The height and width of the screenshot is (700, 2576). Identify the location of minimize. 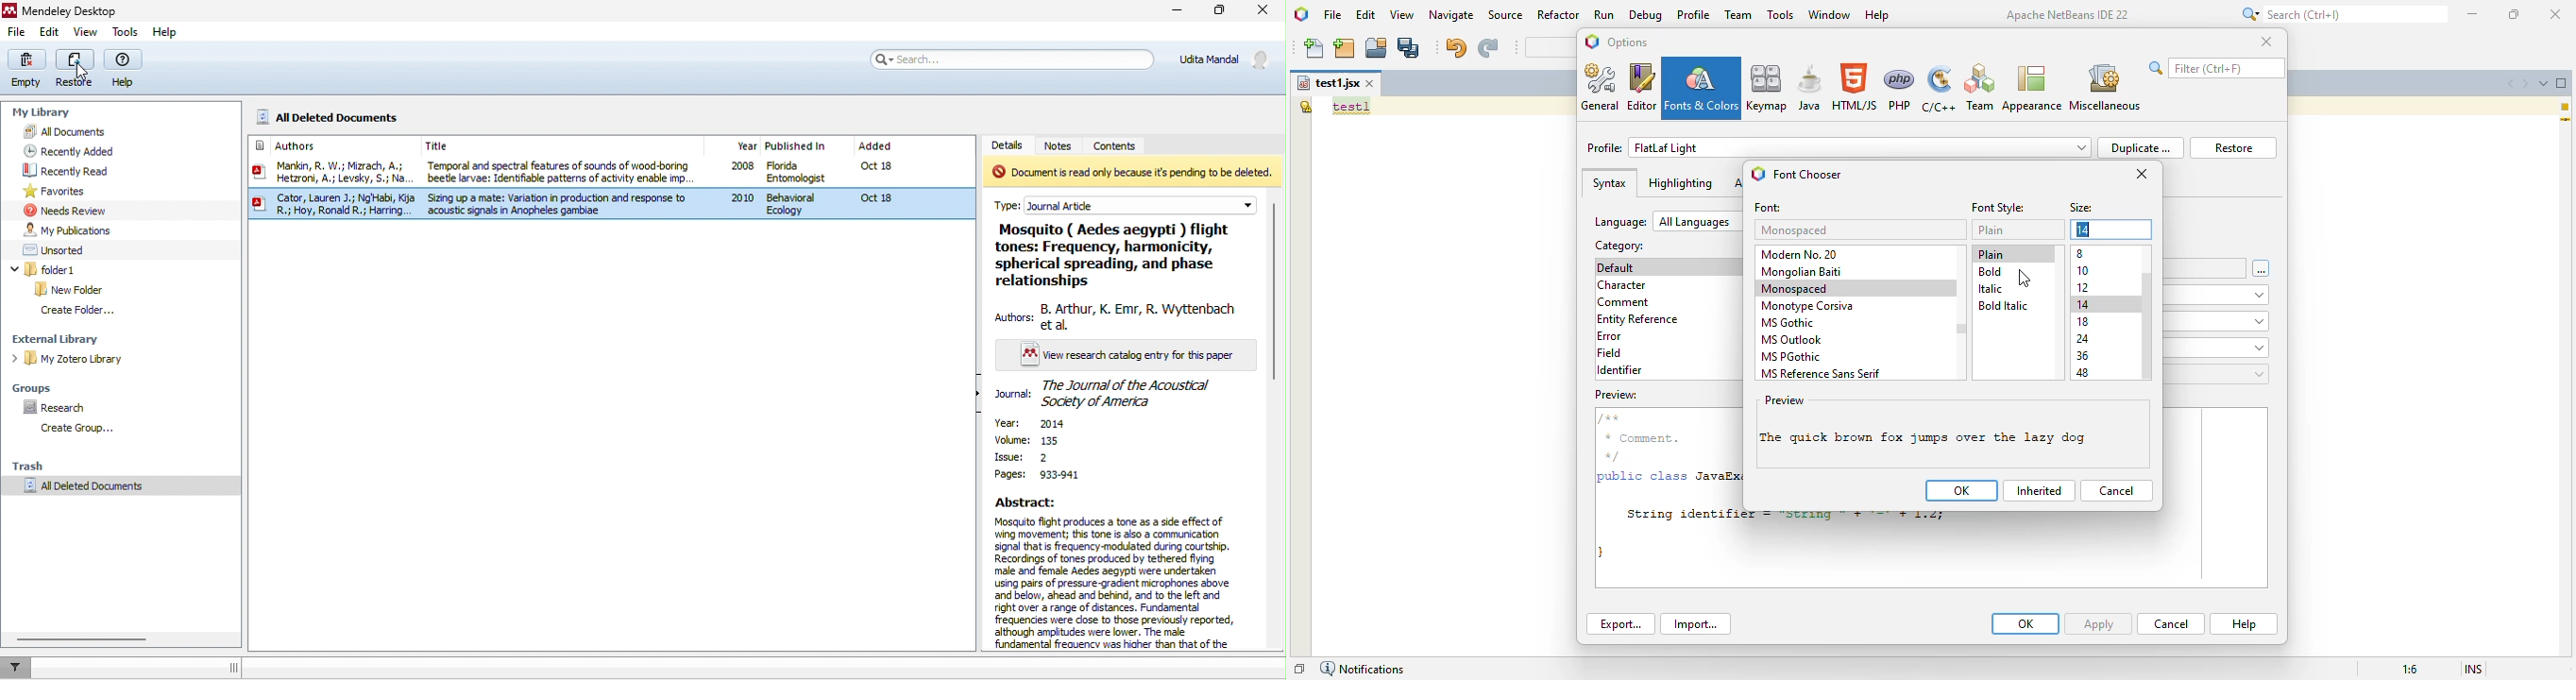
(2473, 13).